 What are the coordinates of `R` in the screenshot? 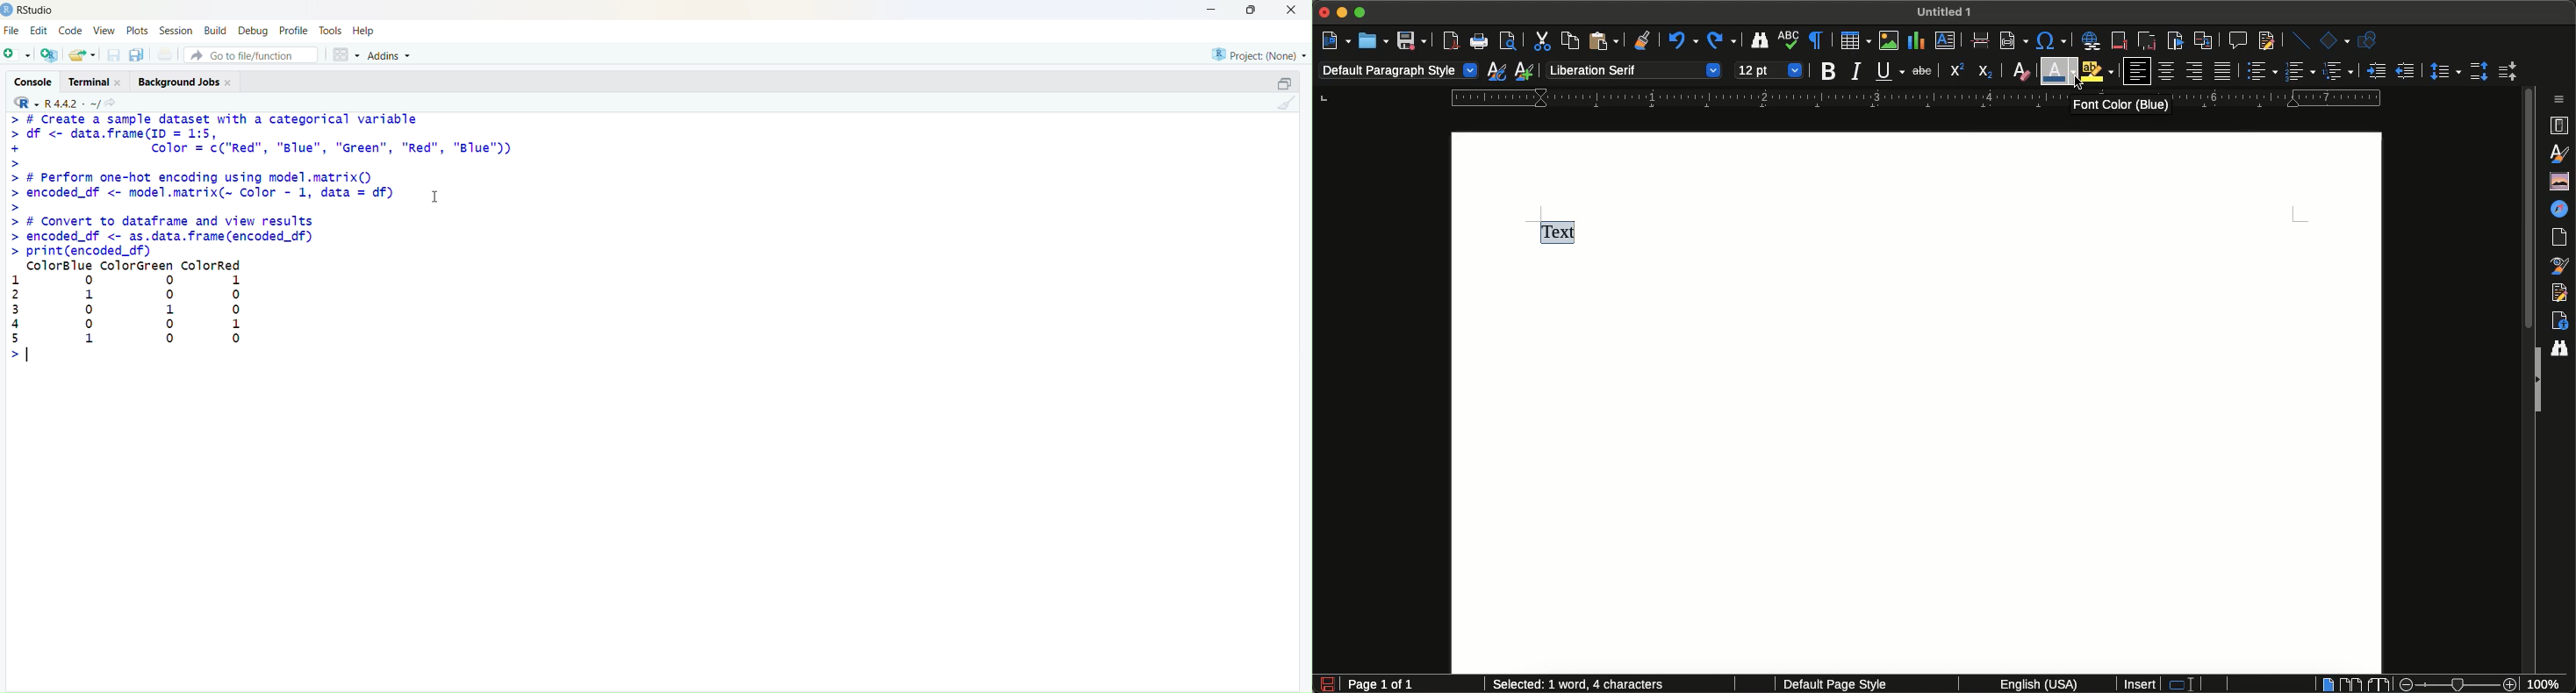 It's located at (27, 103).